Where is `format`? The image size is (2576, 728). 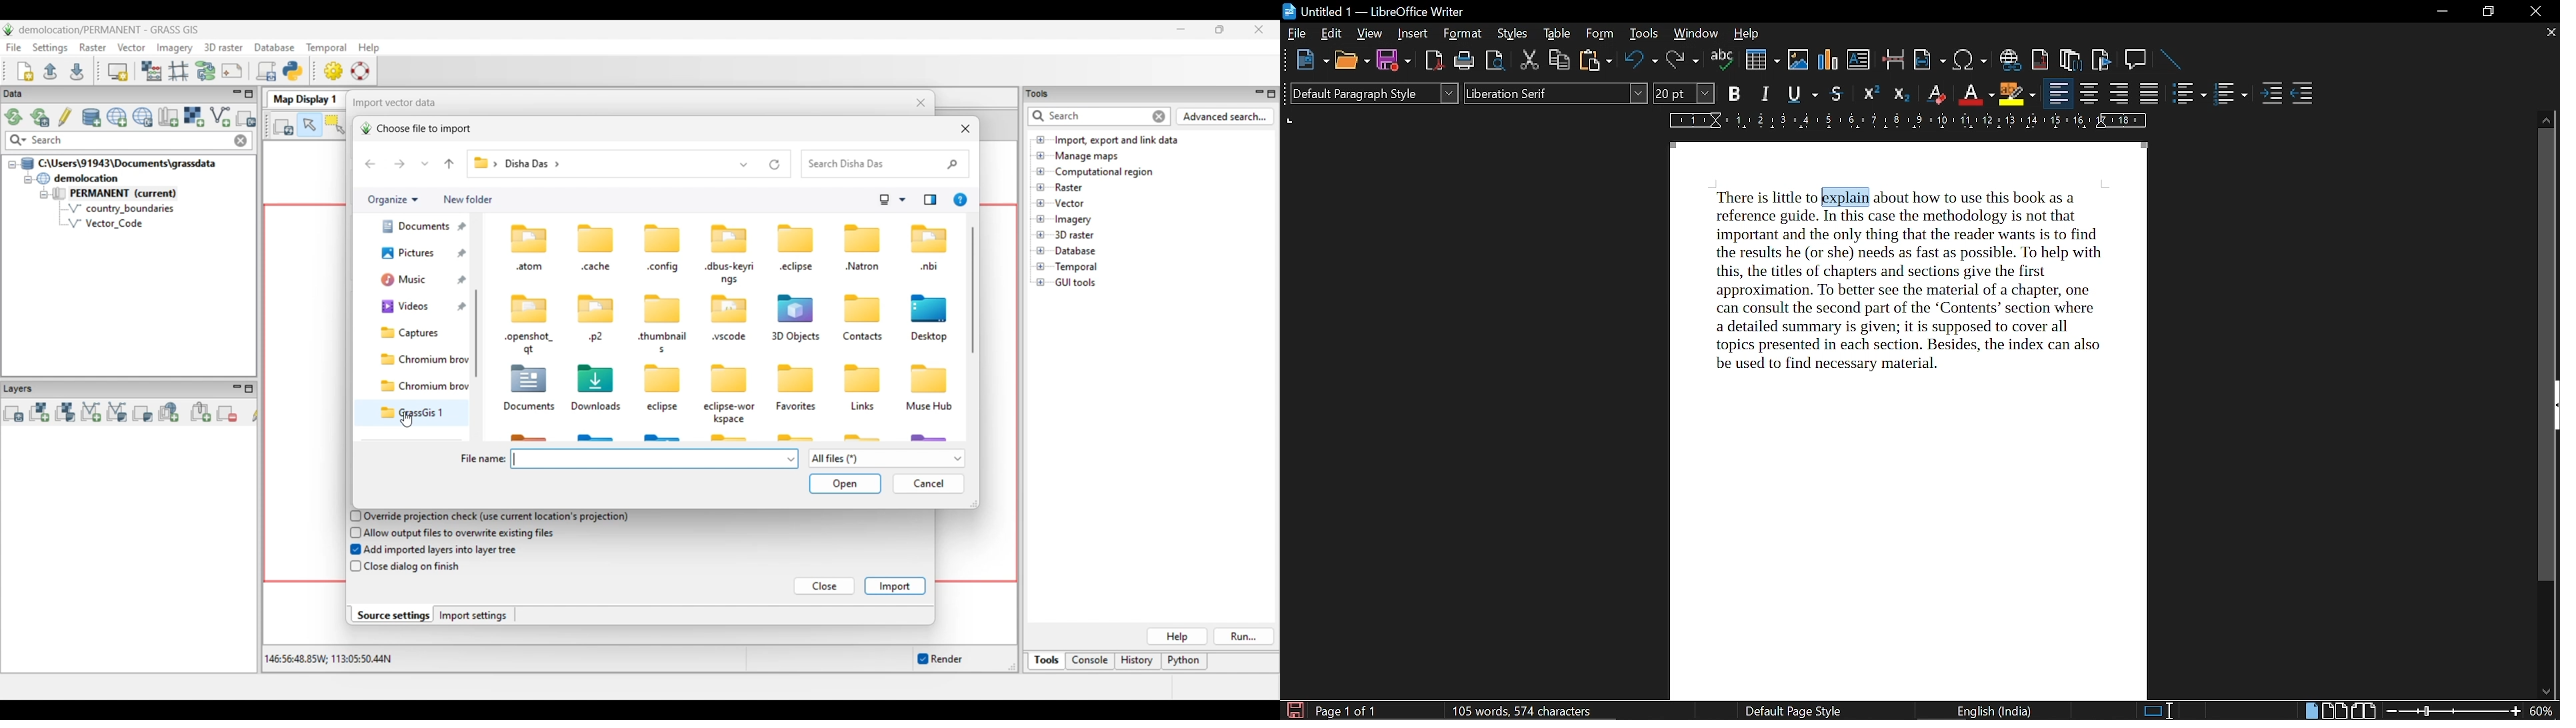 format is located at coordinates (1464, 35).